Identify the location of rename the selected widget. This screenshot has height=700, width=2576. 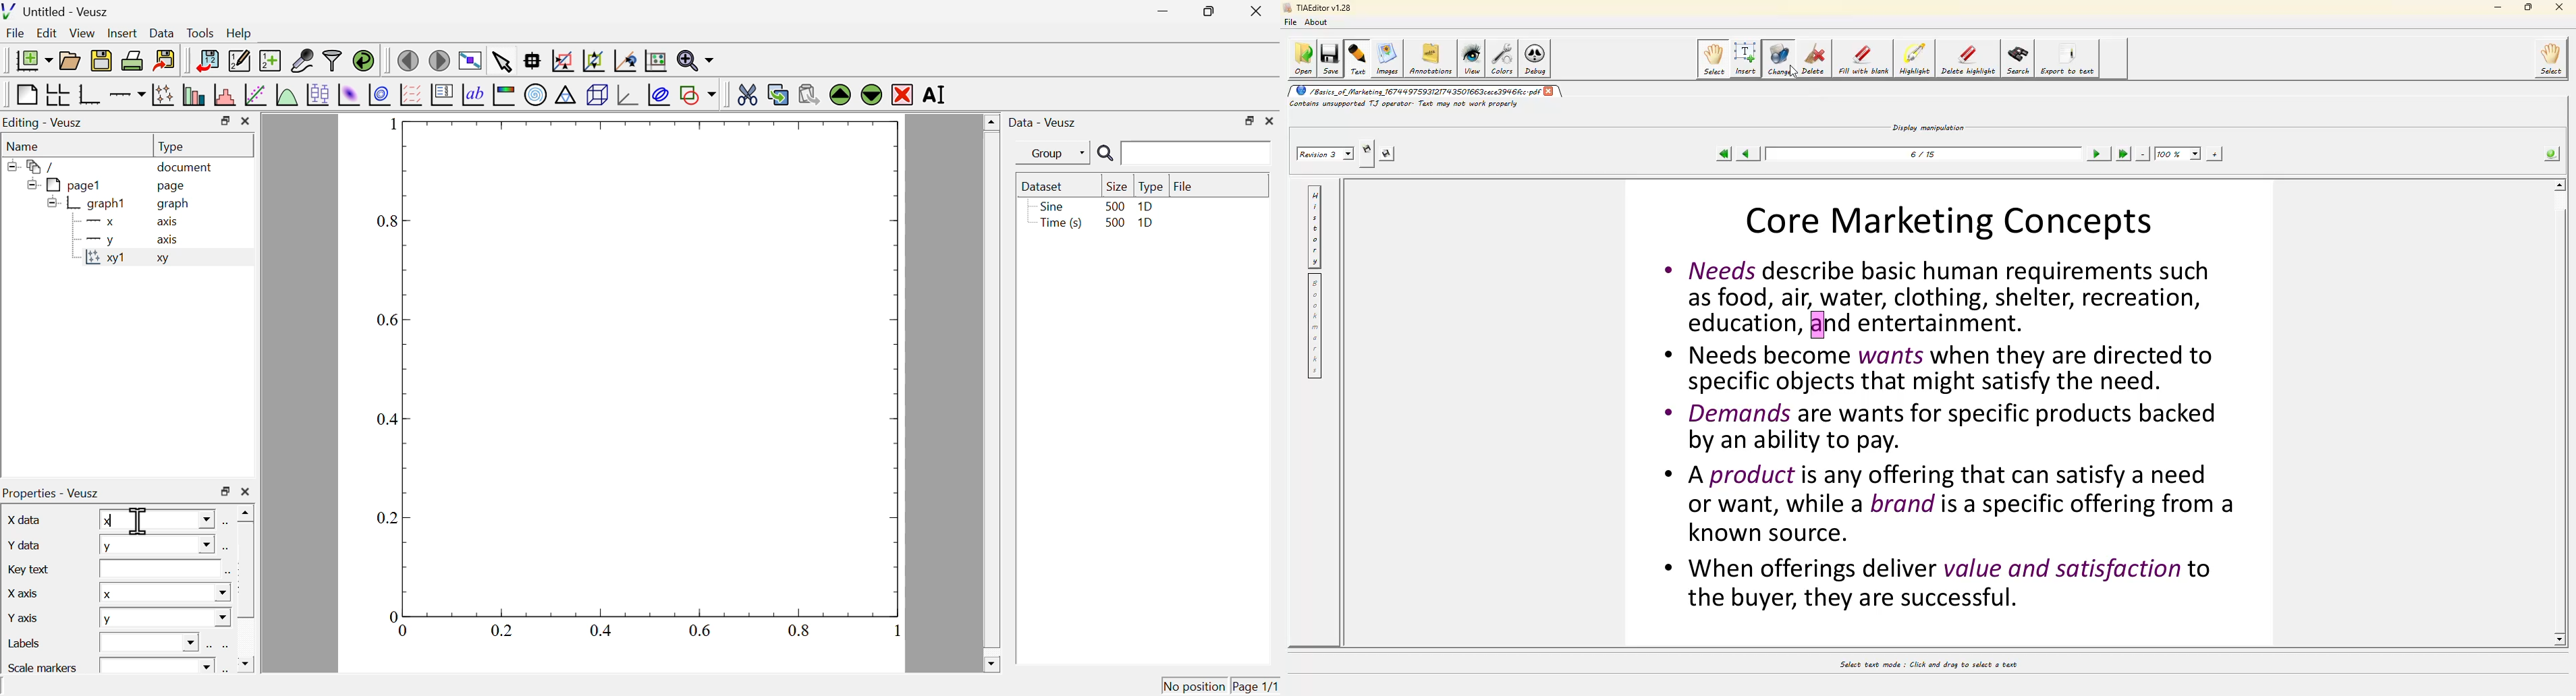
(939, 95).